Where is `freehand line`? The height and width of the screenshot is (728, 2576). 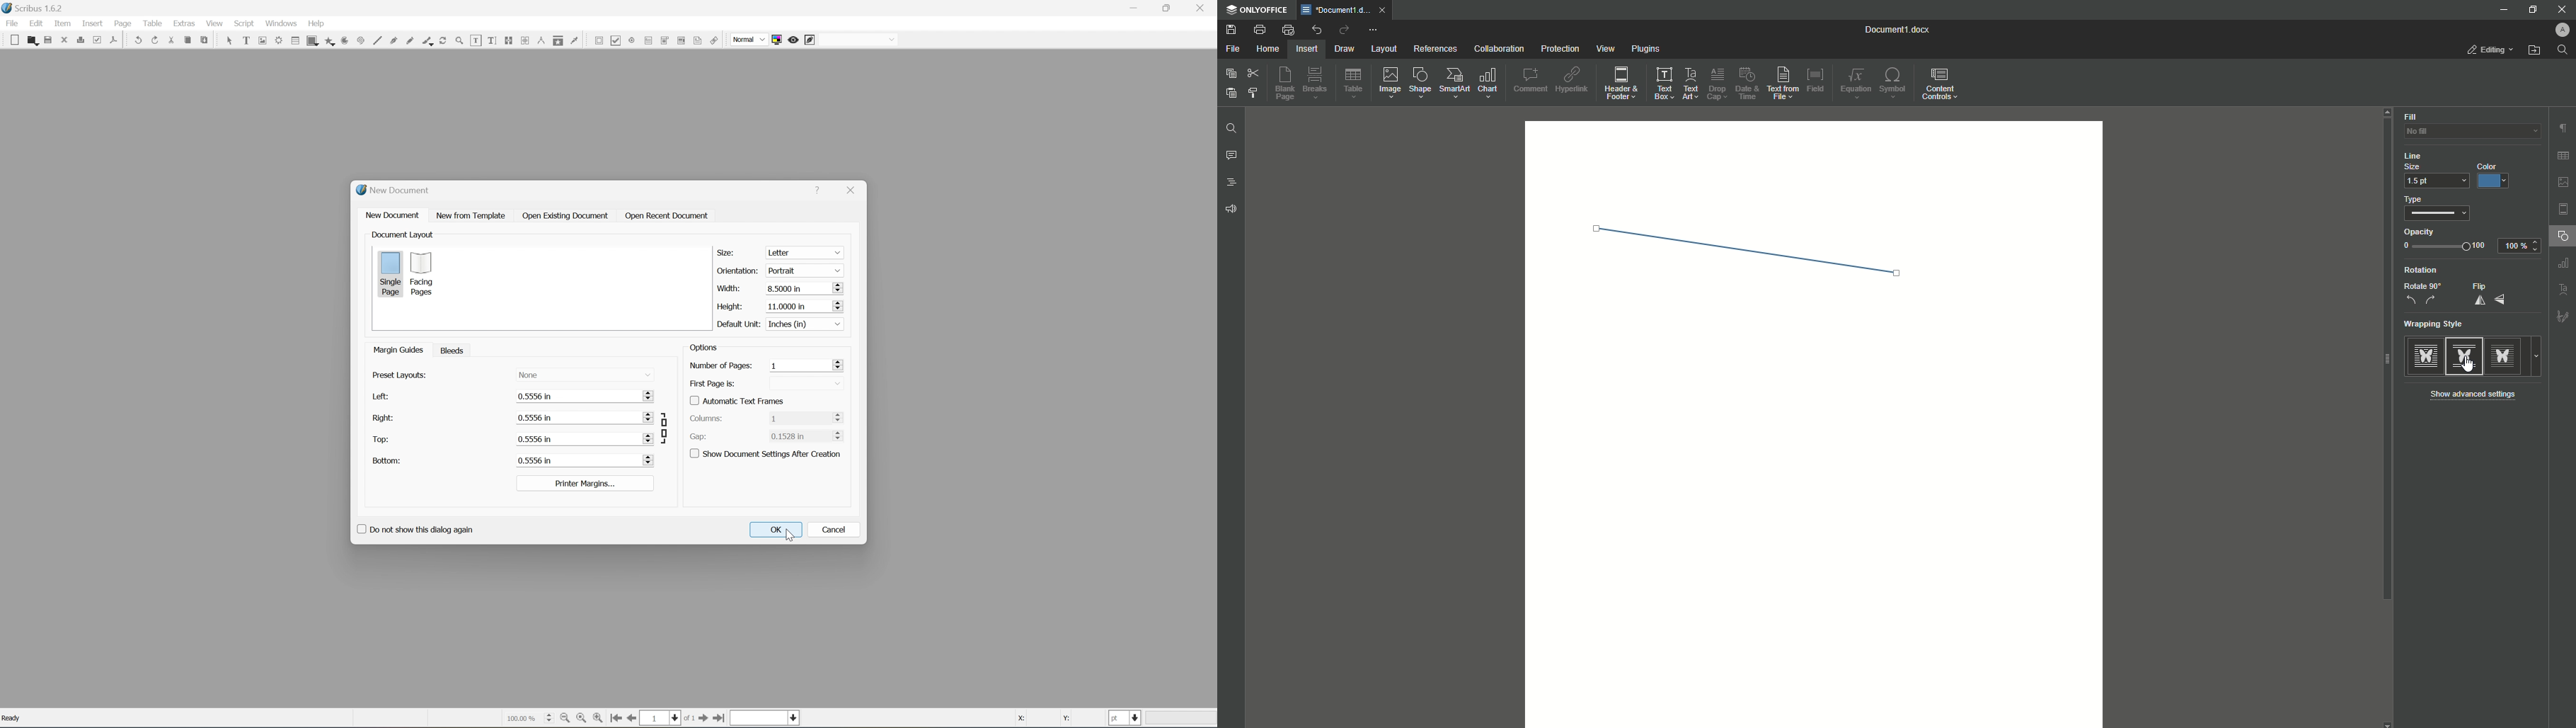 freehand line is located at coordinates (411, 40).